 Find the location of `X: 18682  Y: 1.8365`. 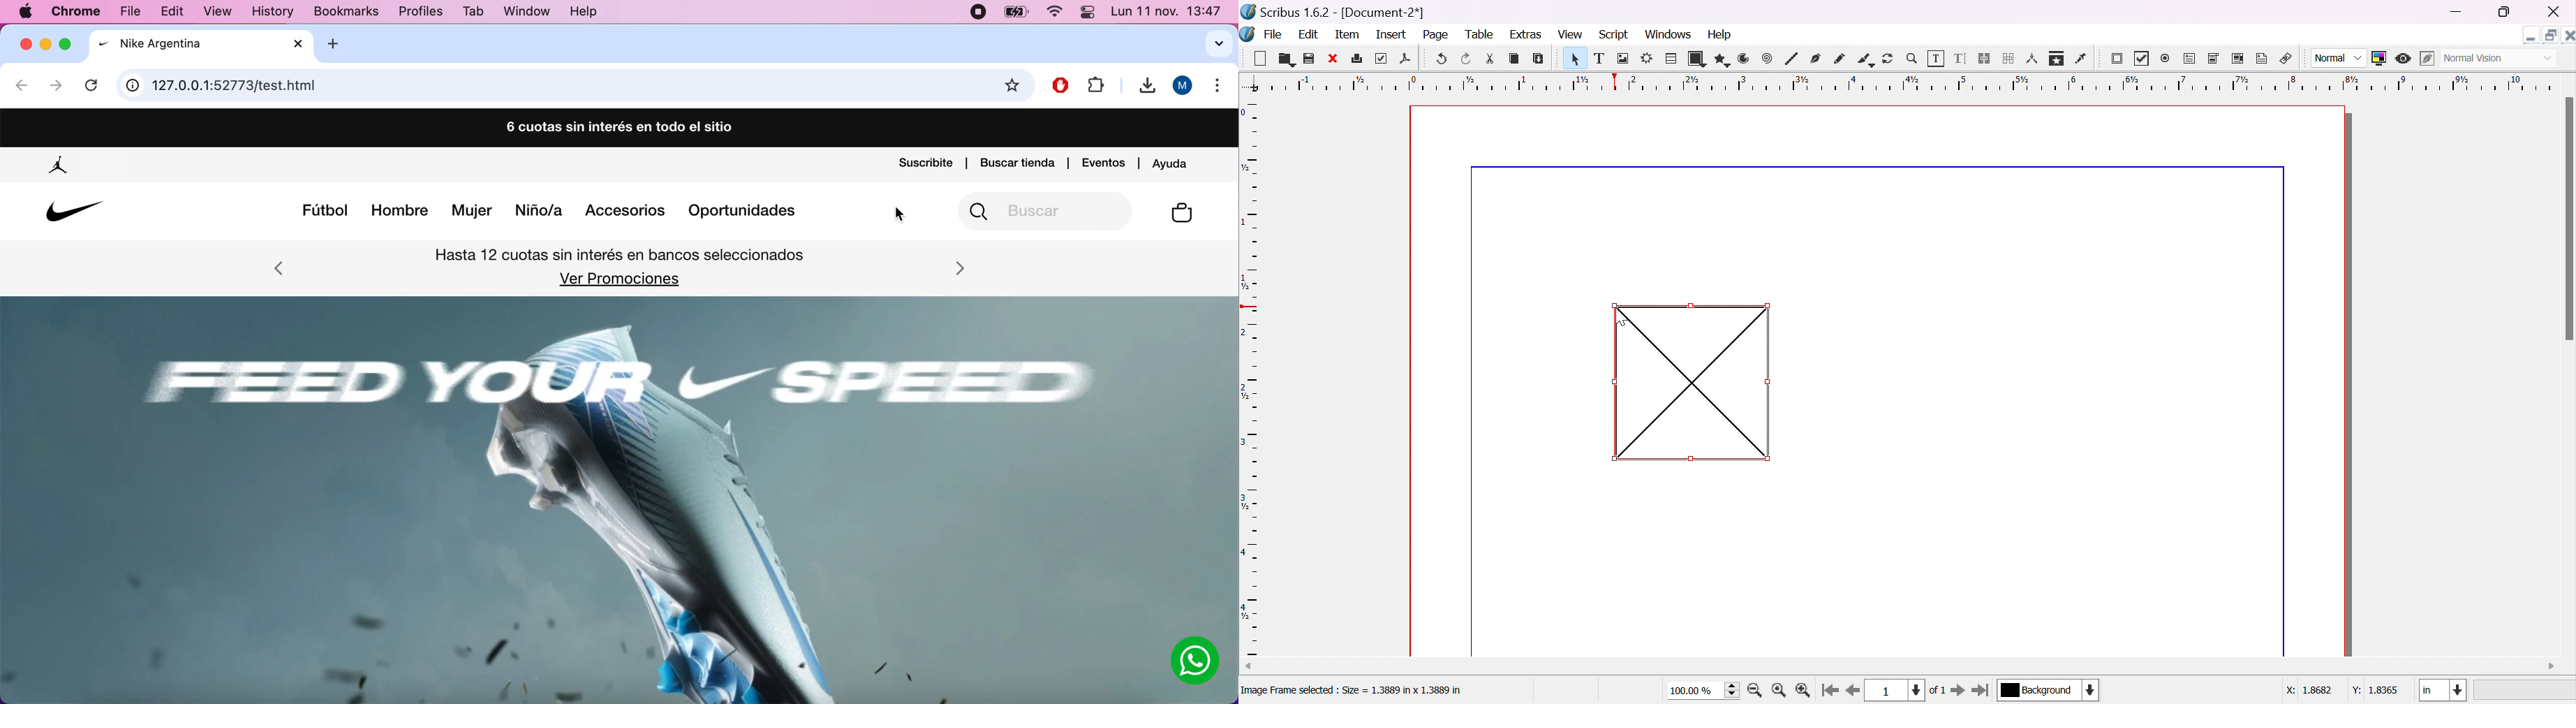

X: 18682  Y: 1.8365 is located at coordinates (2334, 689).